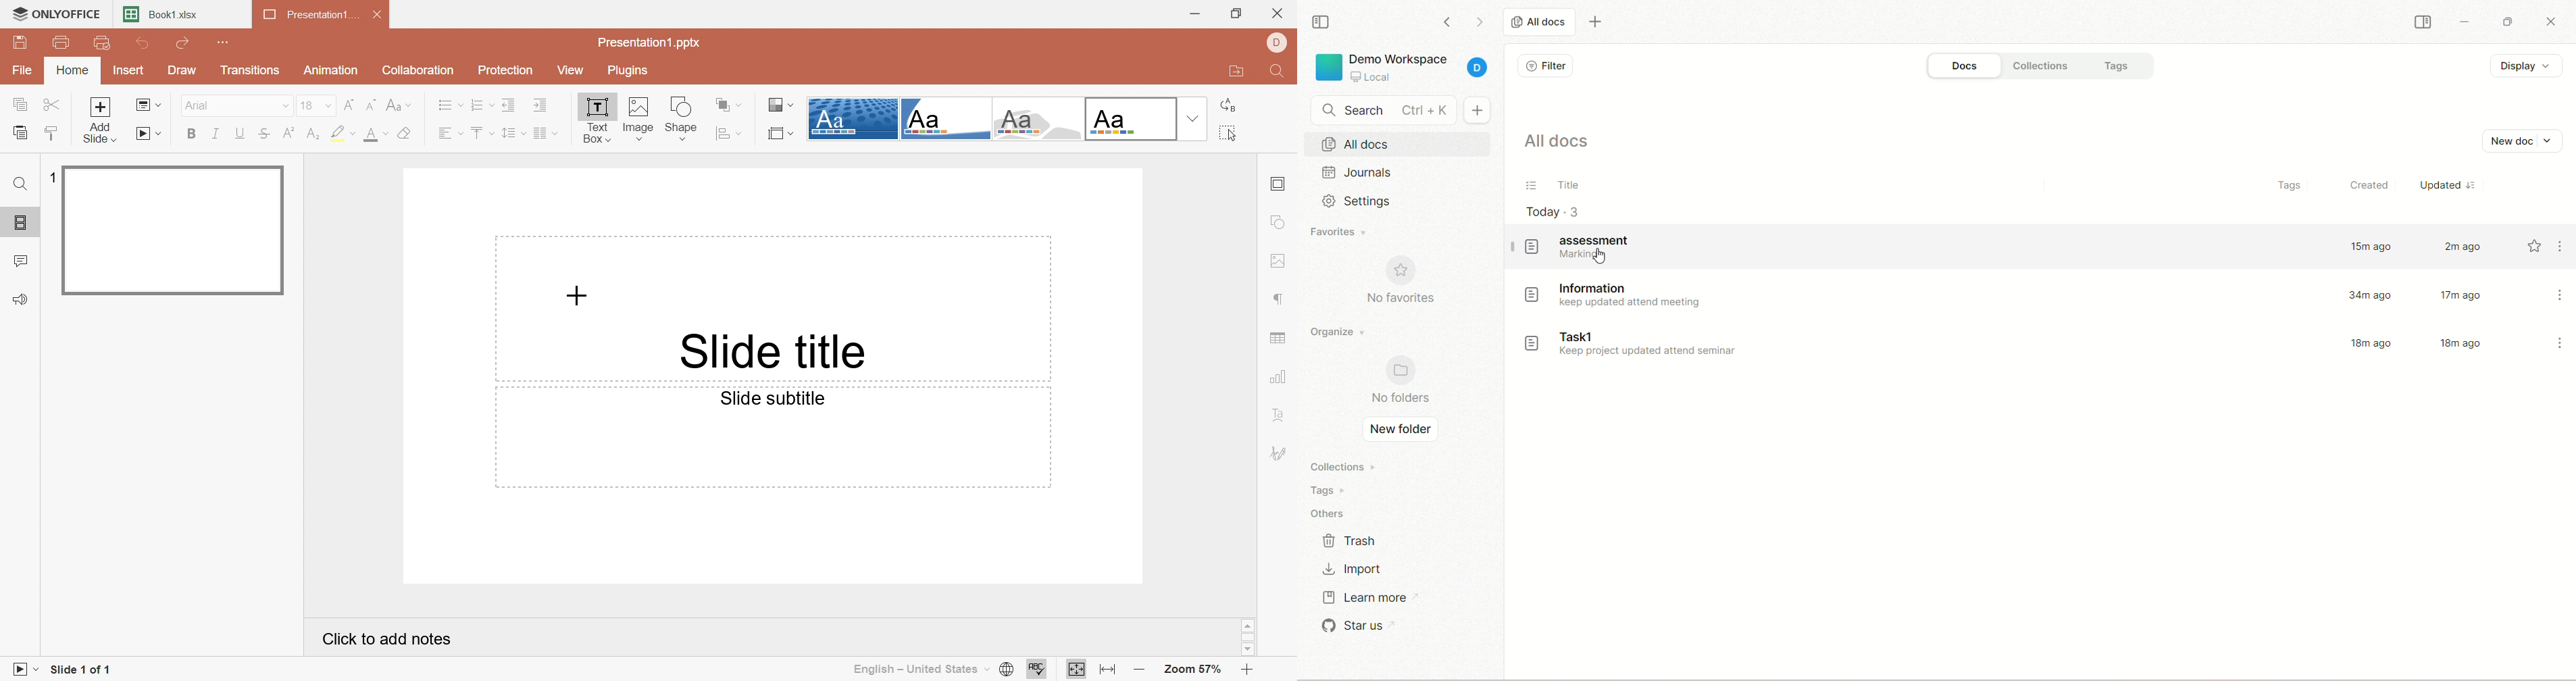 This screenshot has height=700, width=2576. Describe the element at coordinates (333, 70) in the screenshot. I see `Animation` at that location.